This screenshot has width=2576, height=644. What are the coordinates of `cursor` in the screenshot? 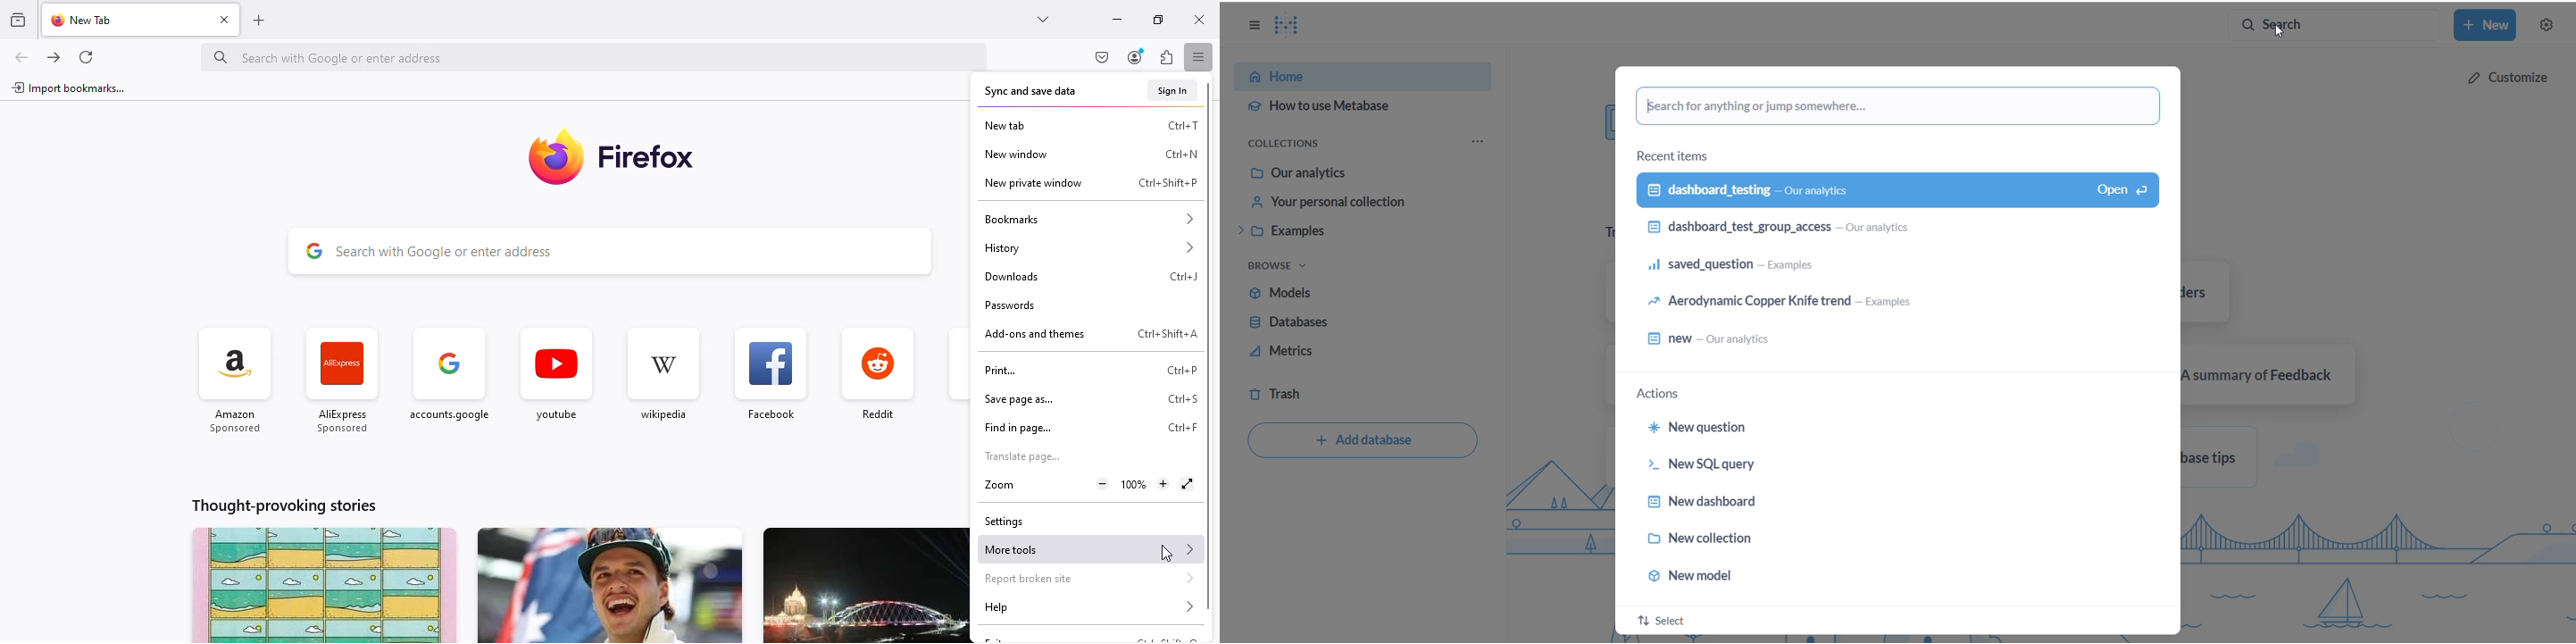 It's located at (1168, 554).